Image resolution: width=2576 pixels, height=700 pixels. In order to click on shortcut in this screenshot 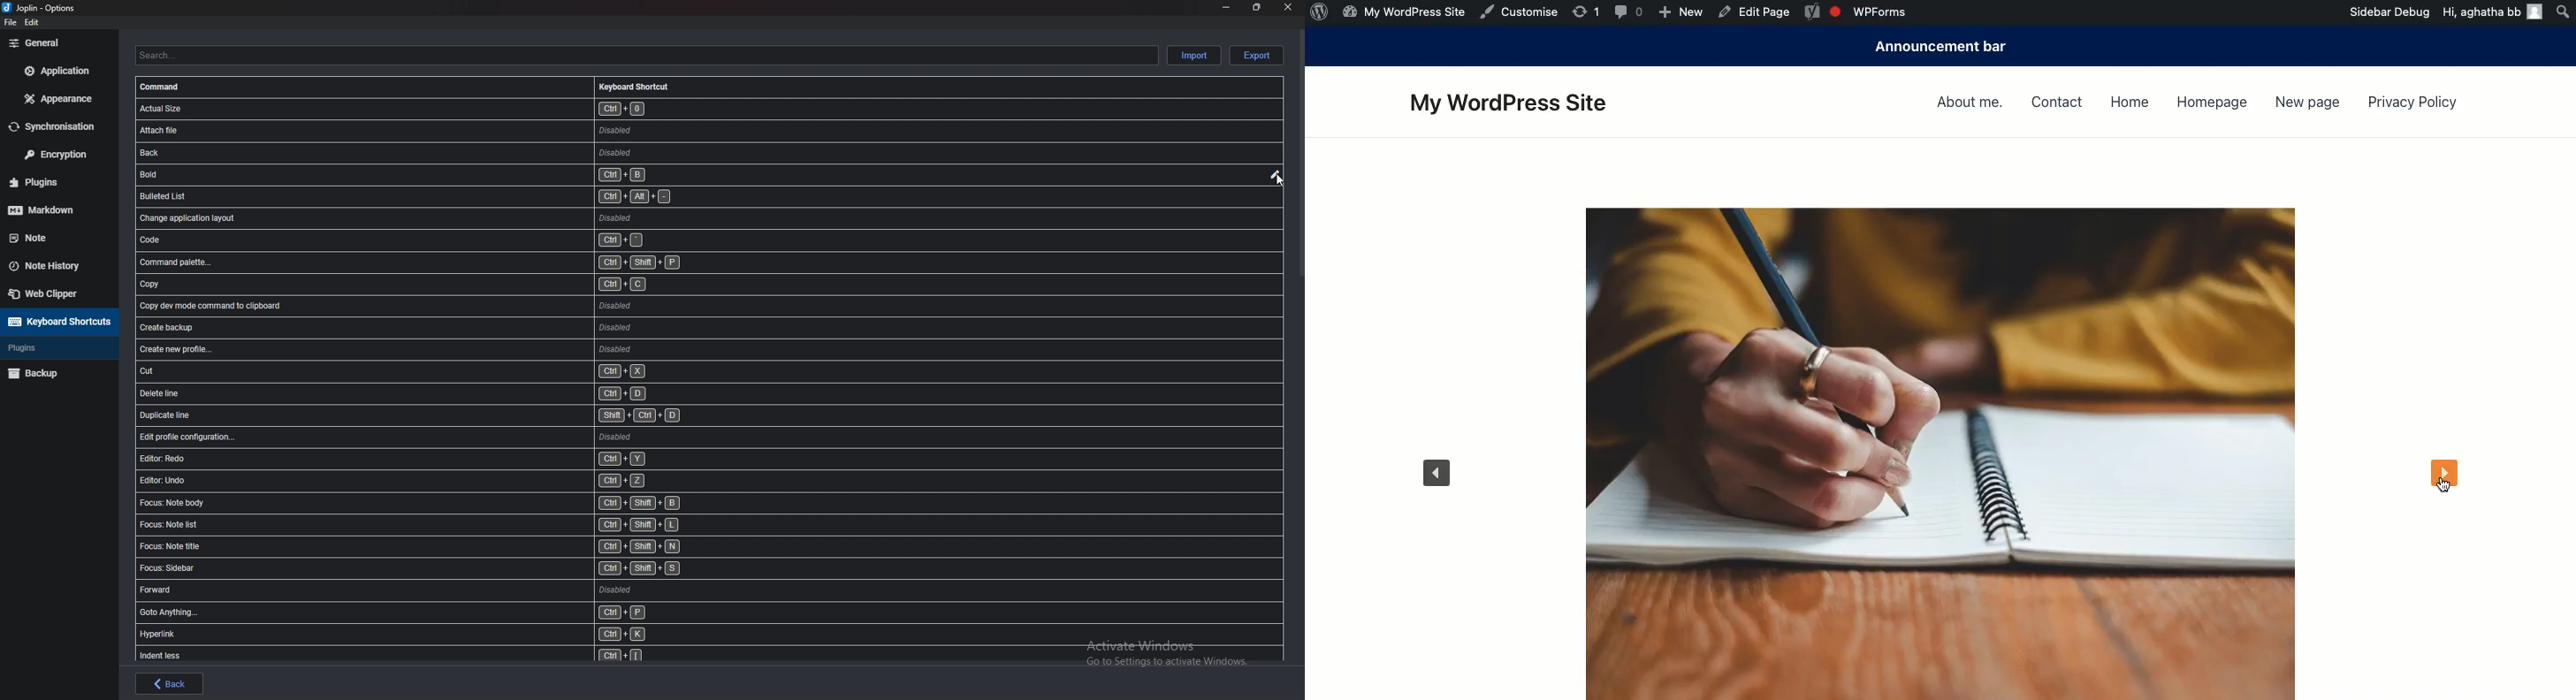, I will do `click(436, 304)`.